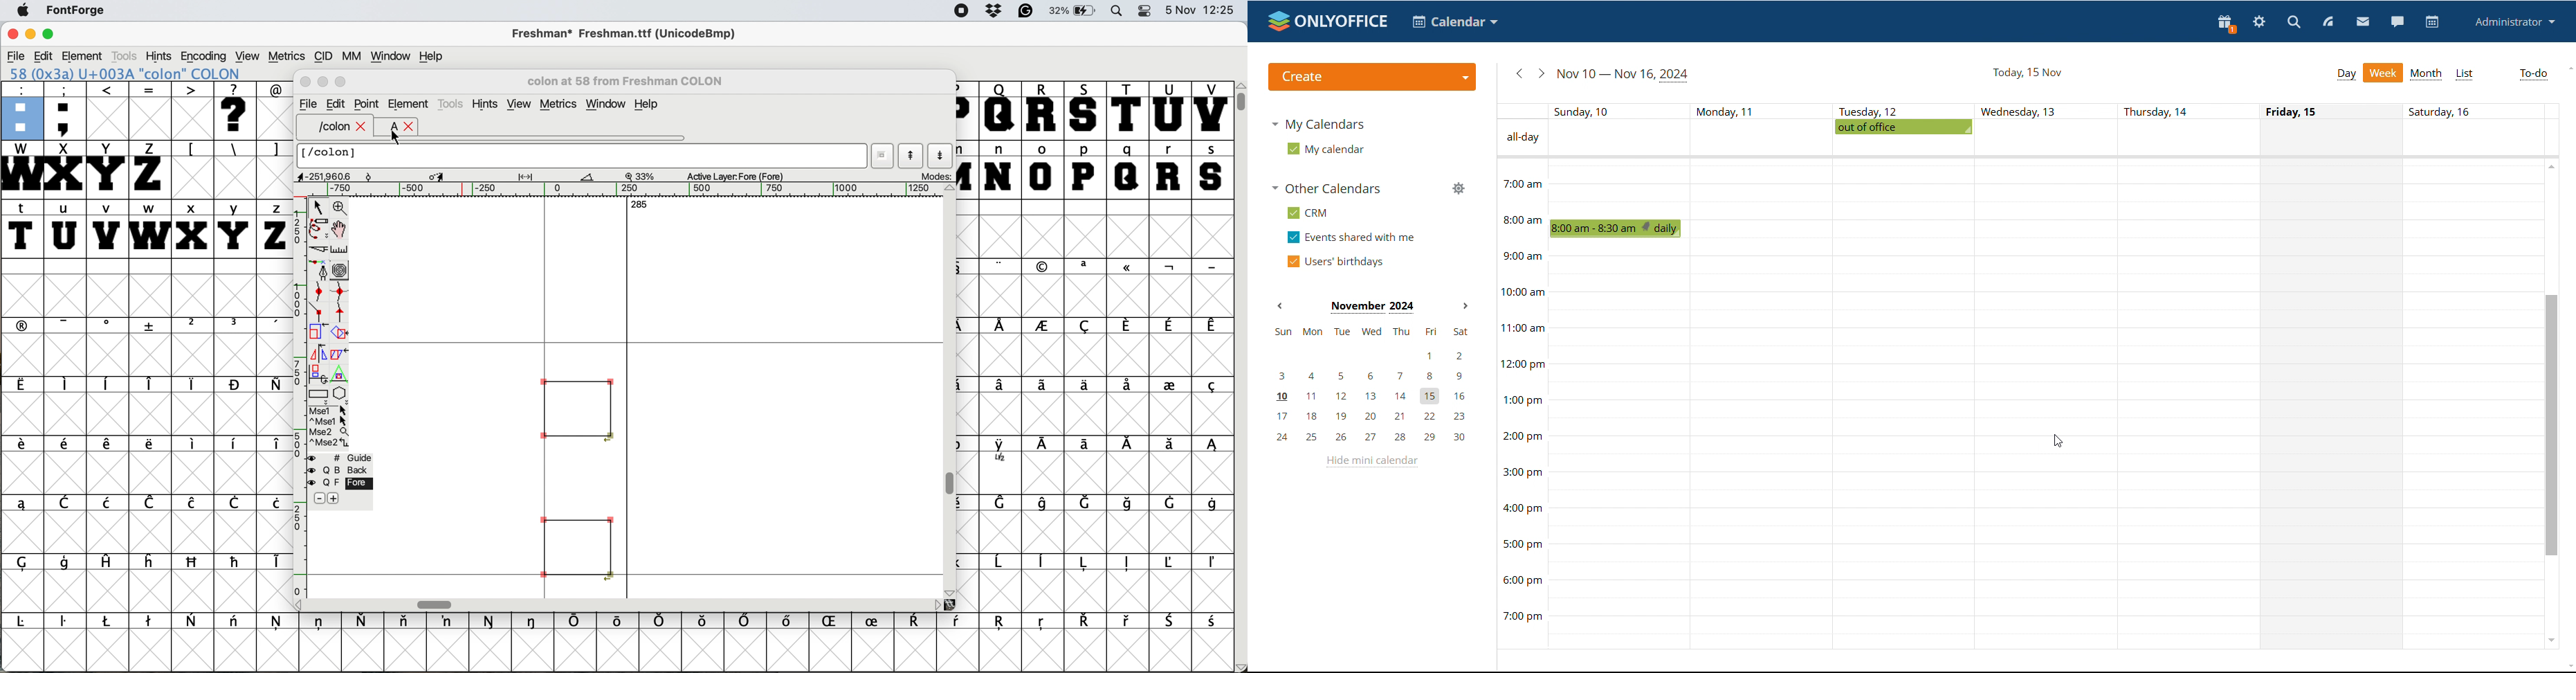 The width and height of the screenshot is (2576, 700). Describe the element at coordinates (108, 502) in the screenshot. I see `symbol` at that location.